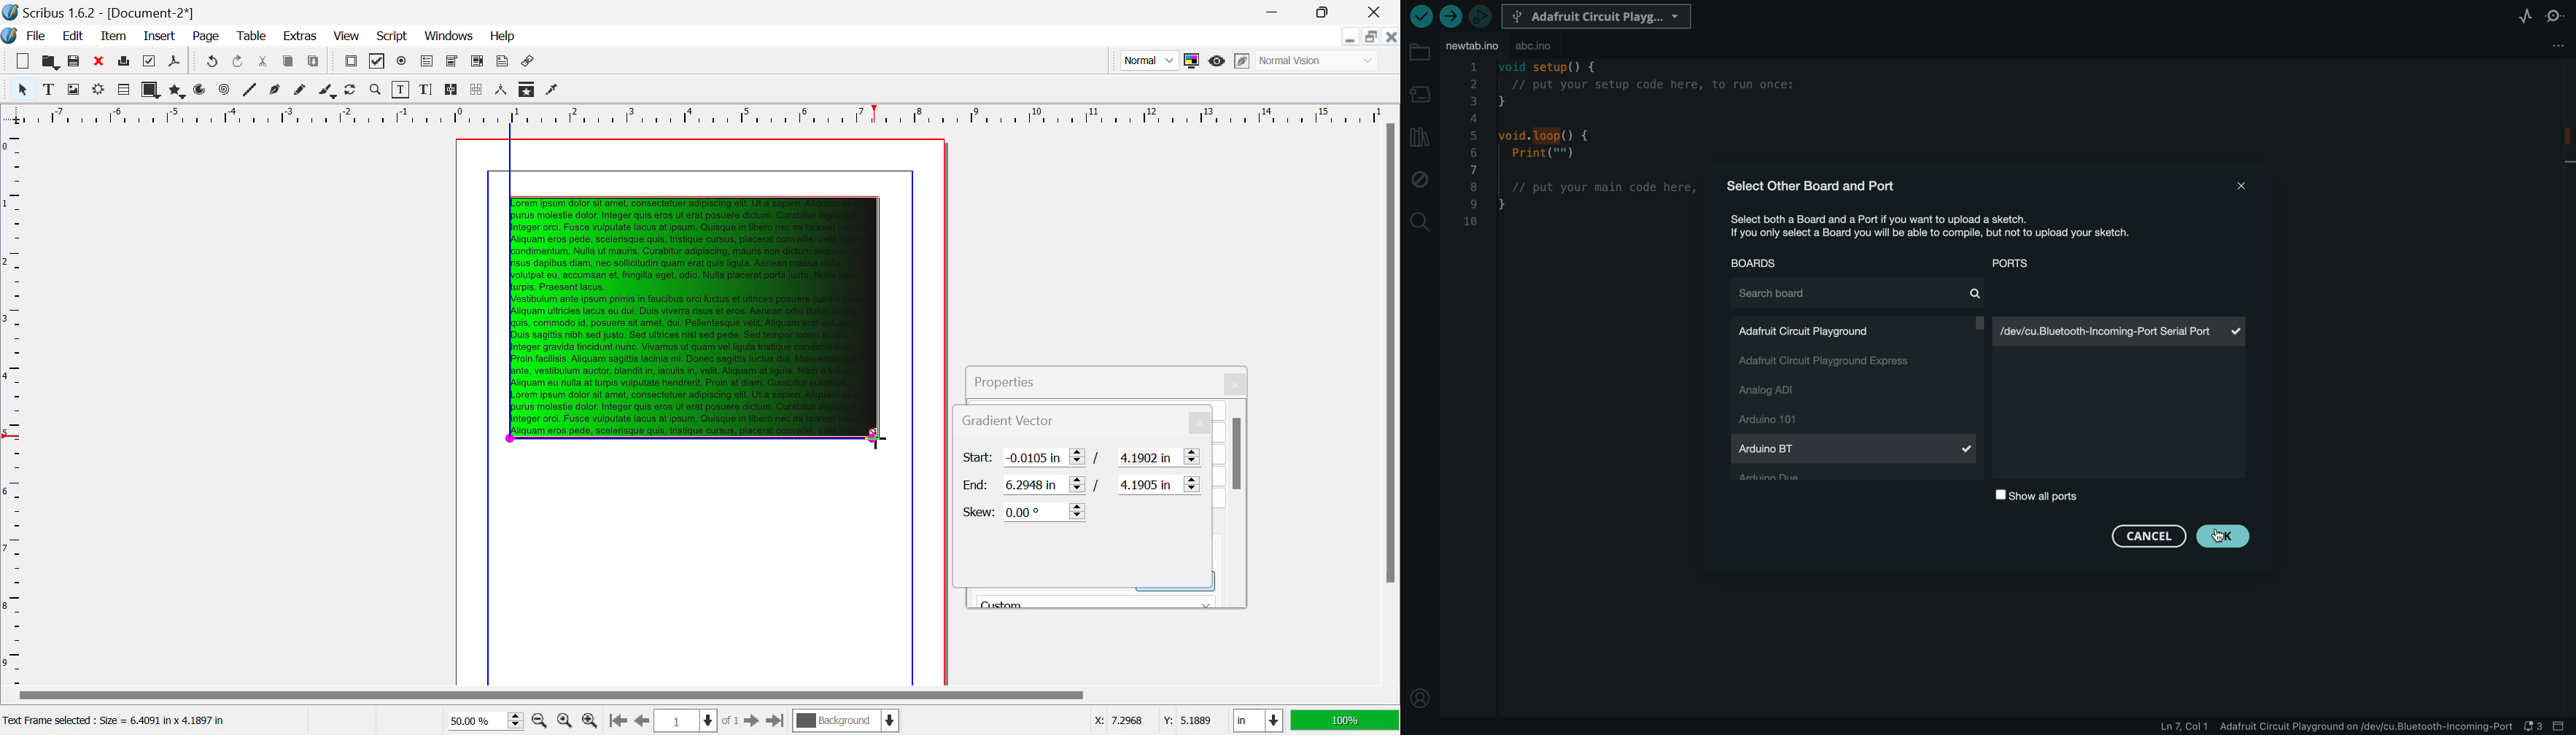 This screenshot has width=2576, height=756. I want to click on Cut, so click(264, 63).